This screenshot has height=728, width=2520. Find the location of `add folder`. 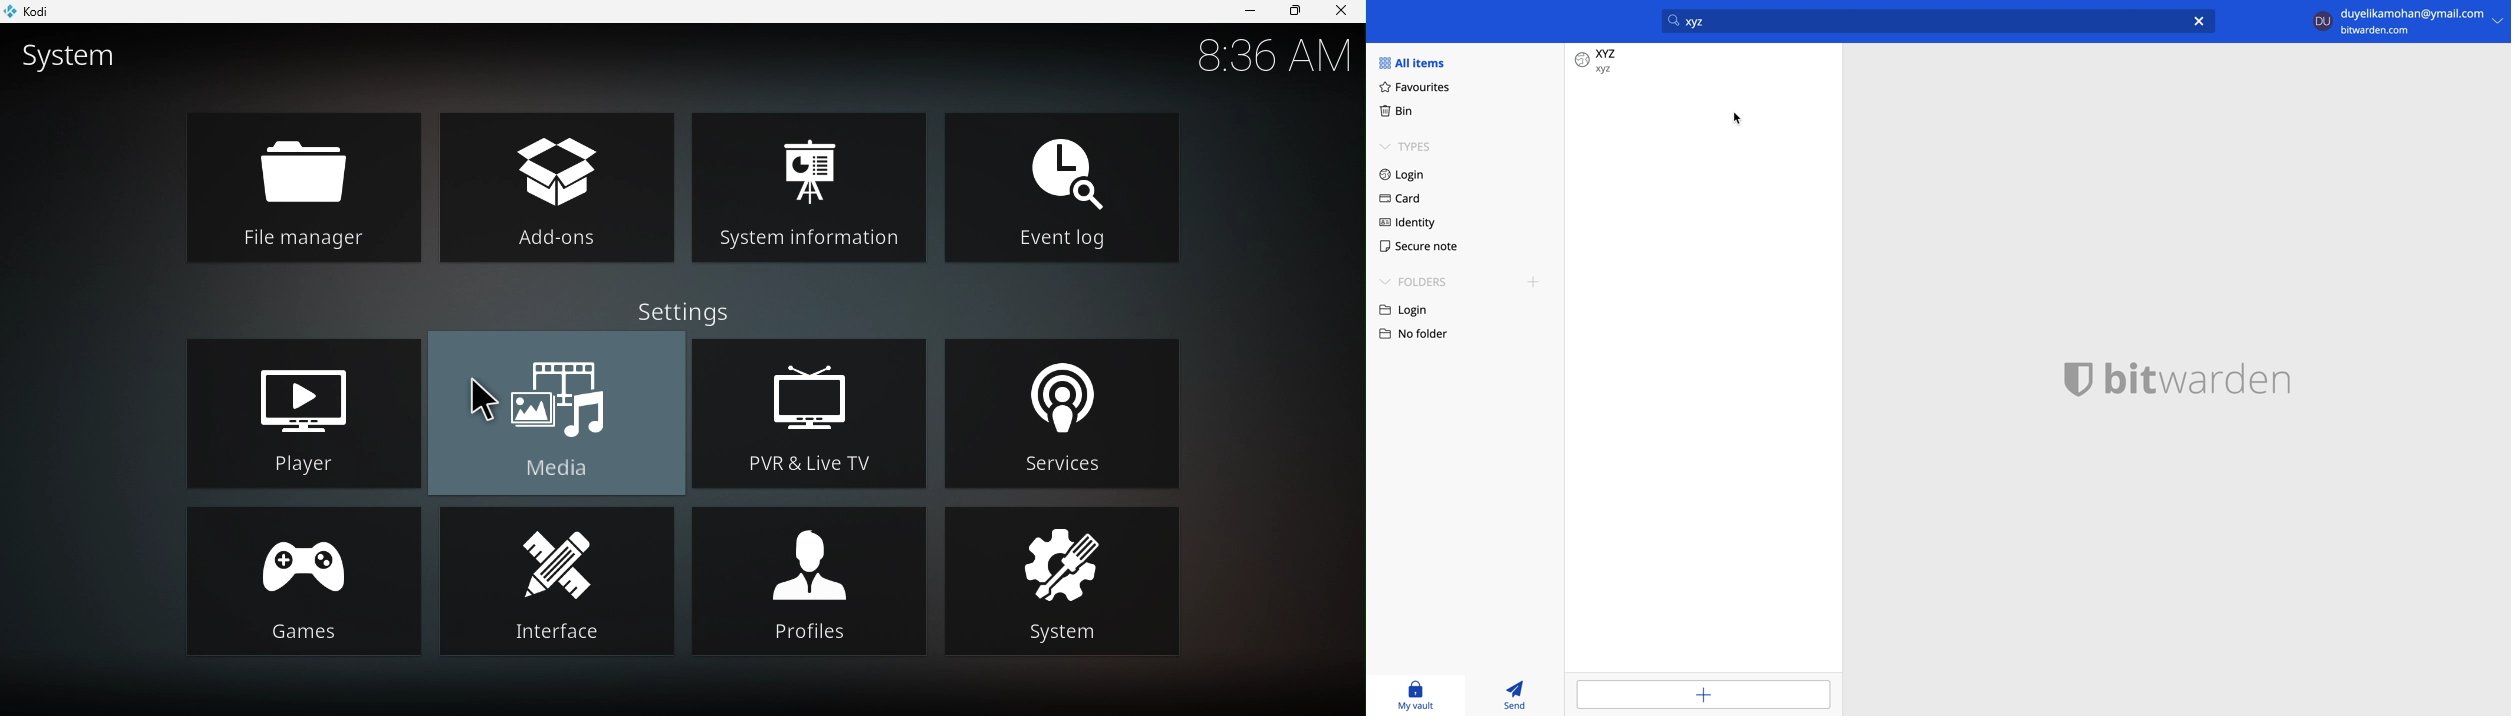

add folder is located at coordinates (1533, 284).